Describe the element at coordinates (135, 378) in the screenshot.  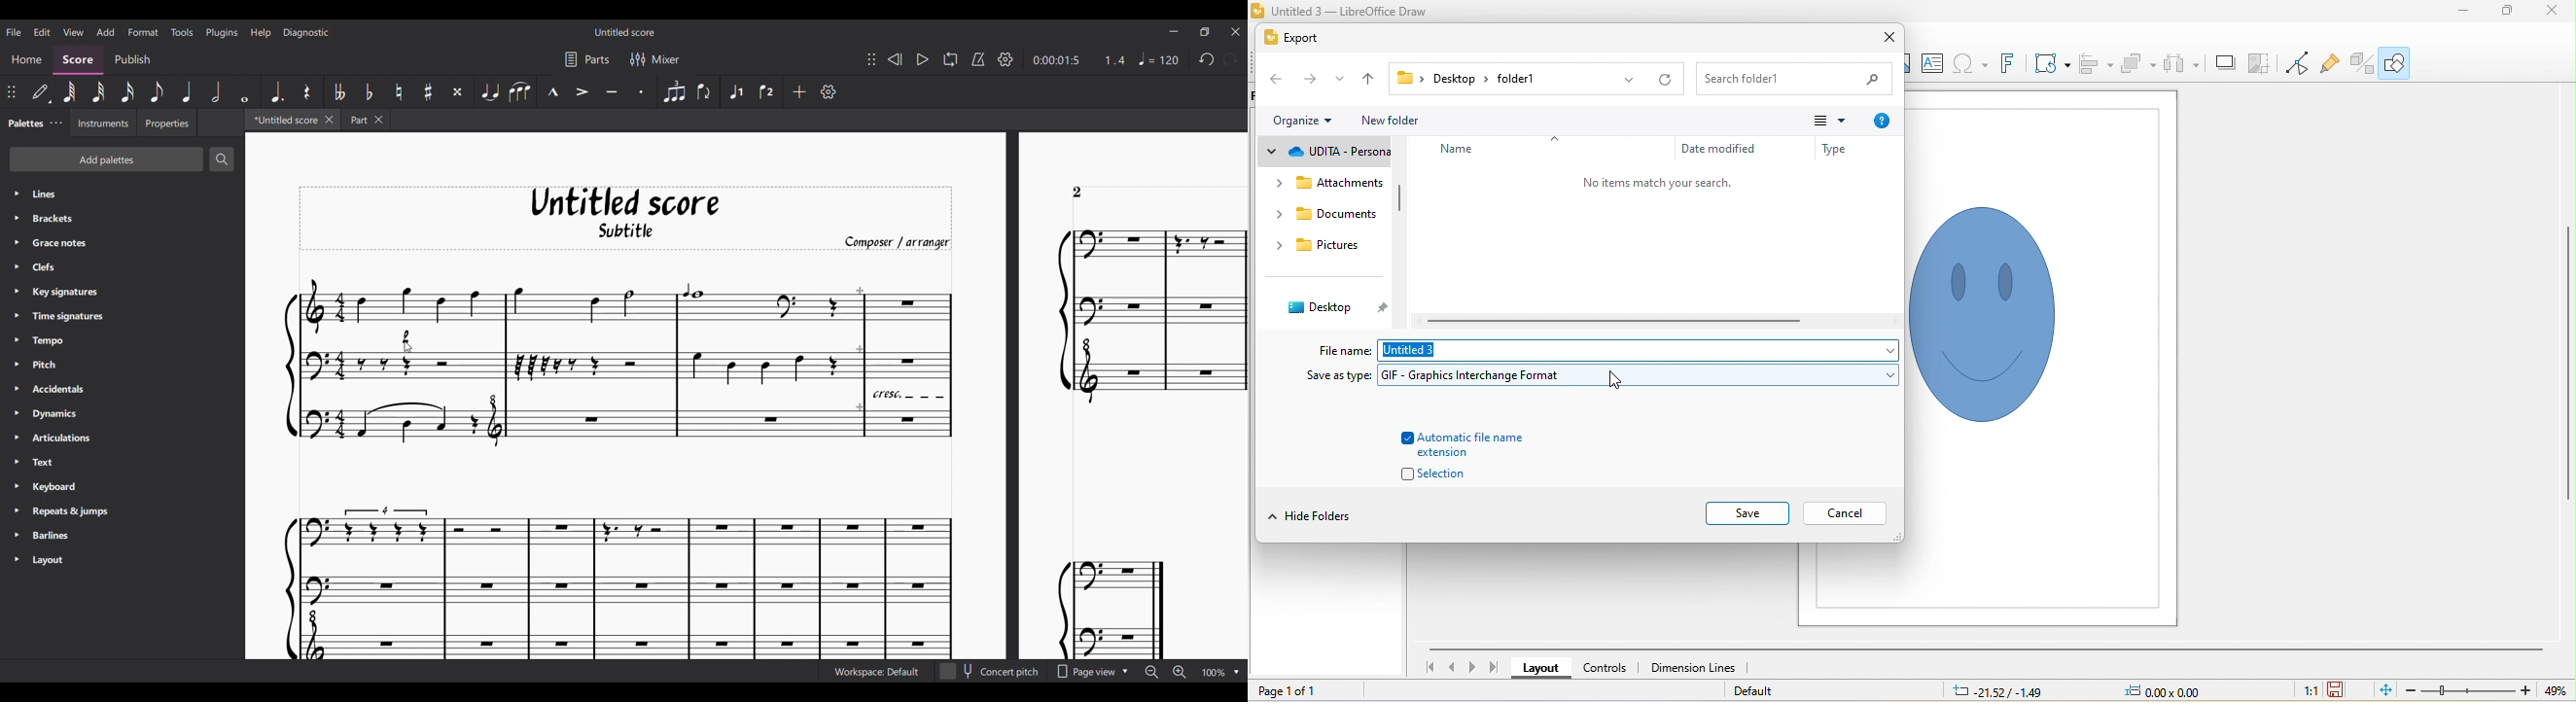
I see `Palette list` at that location.